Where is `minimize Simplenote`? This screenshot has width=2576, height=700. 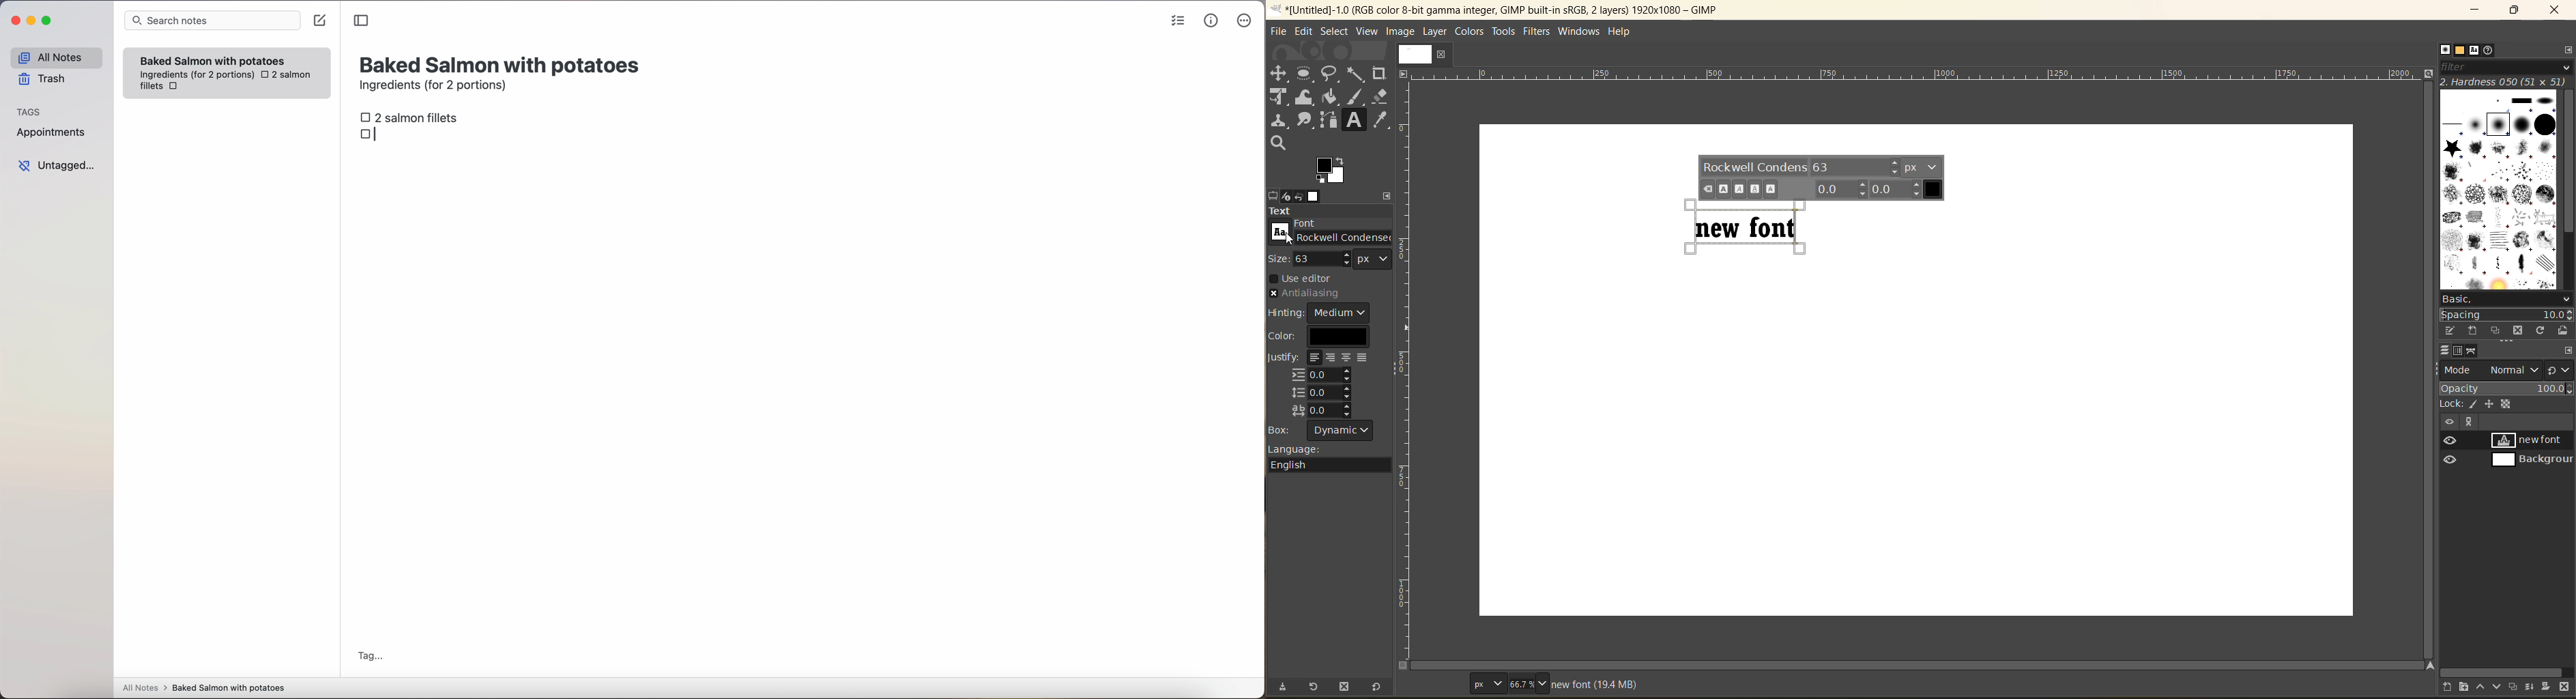
minimize Simplenote is located at coordinates (31, 21).